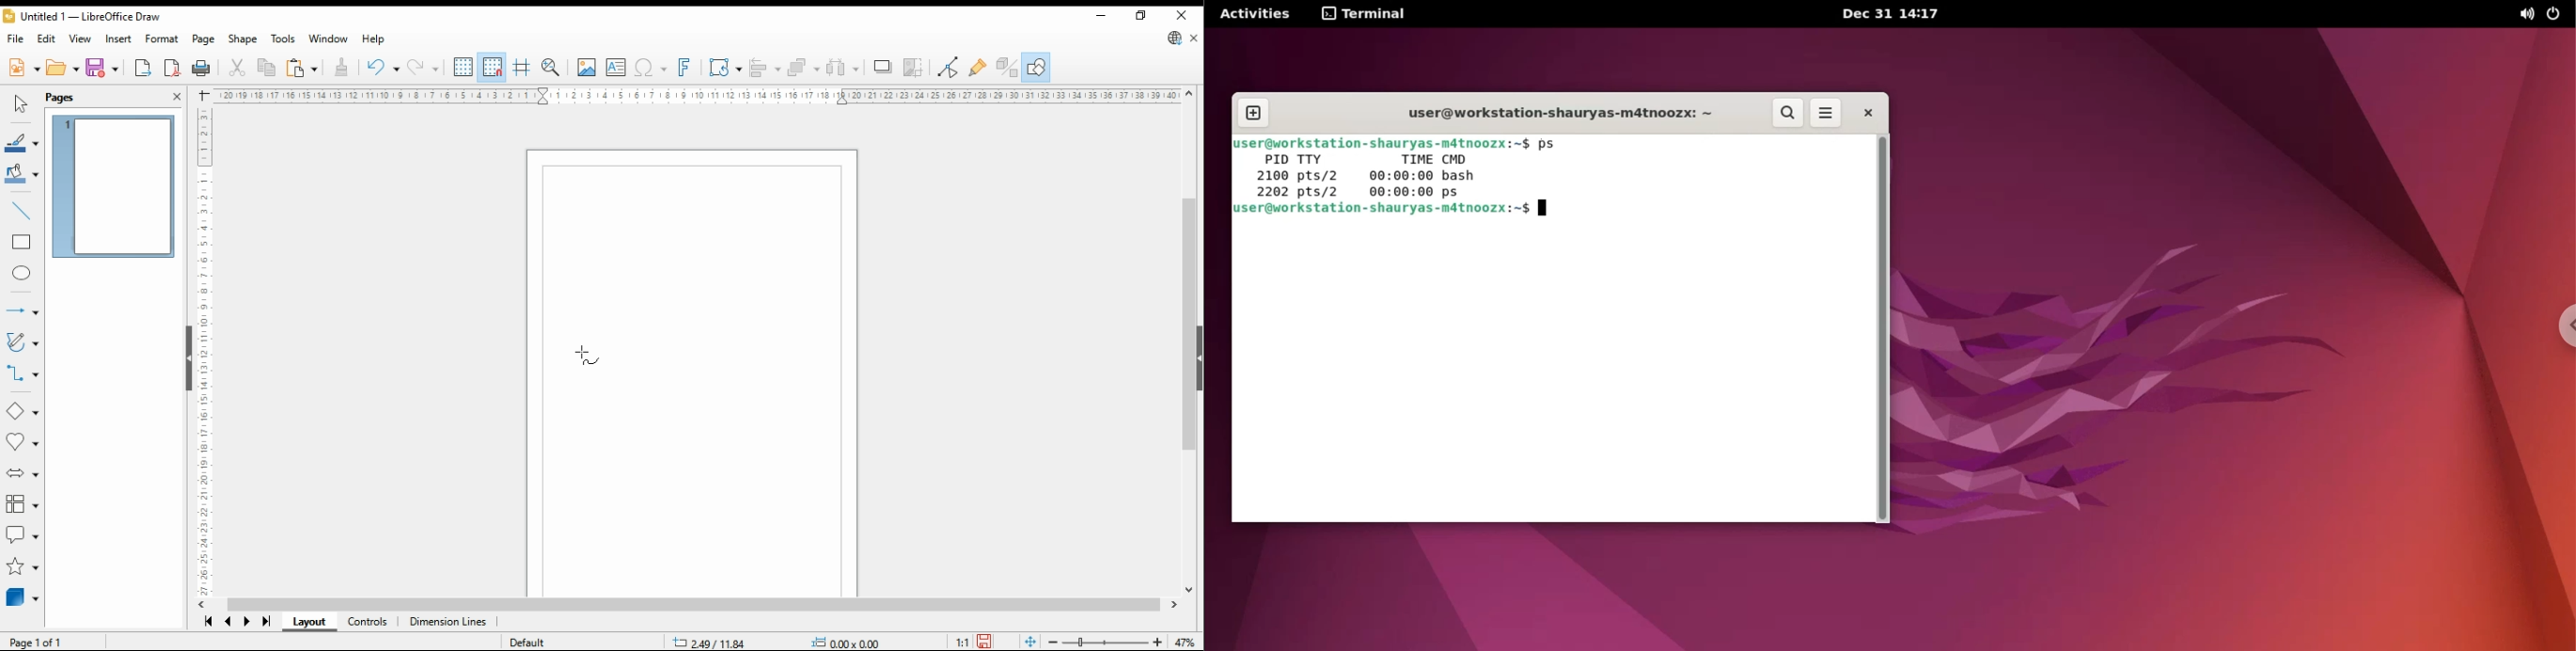  What do you see at coordinates (268, 67) in the screenshot?
I see `copy` at bounding box center [268, 67].